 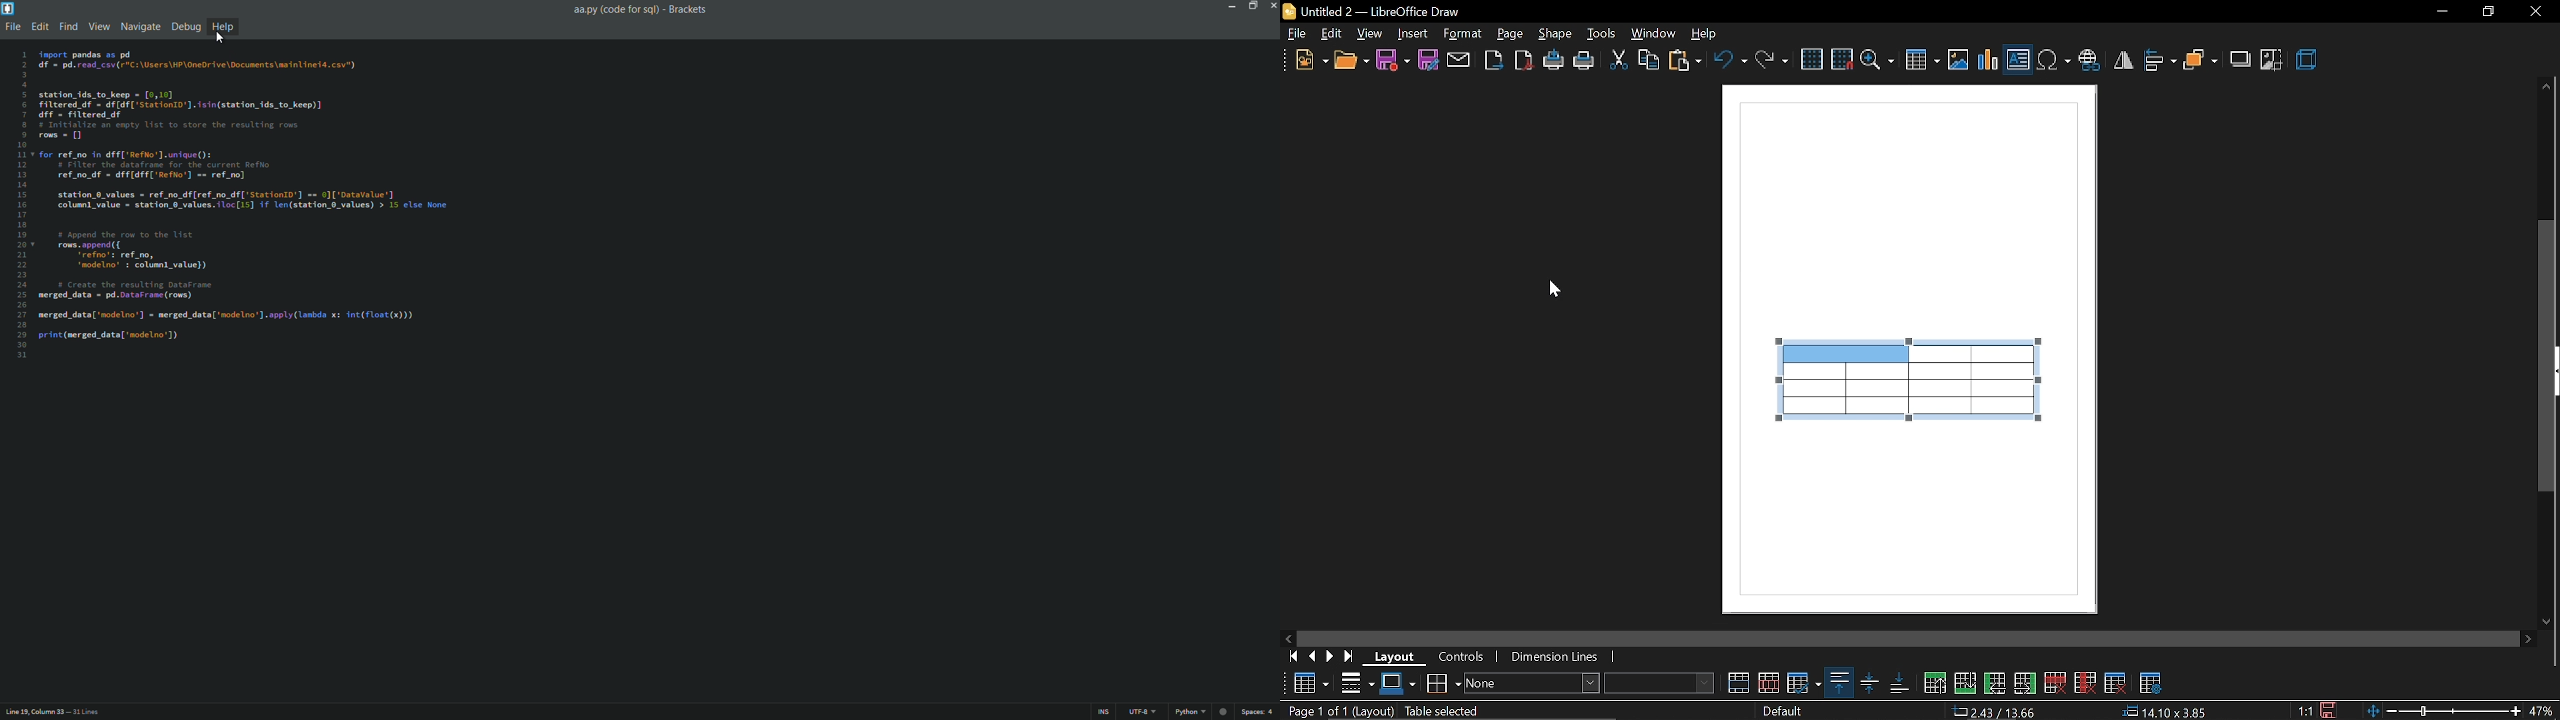 What do you see at coordinates (1494, 61) in the screenshot?
I see `export as` at bounding box center [1494, 61].